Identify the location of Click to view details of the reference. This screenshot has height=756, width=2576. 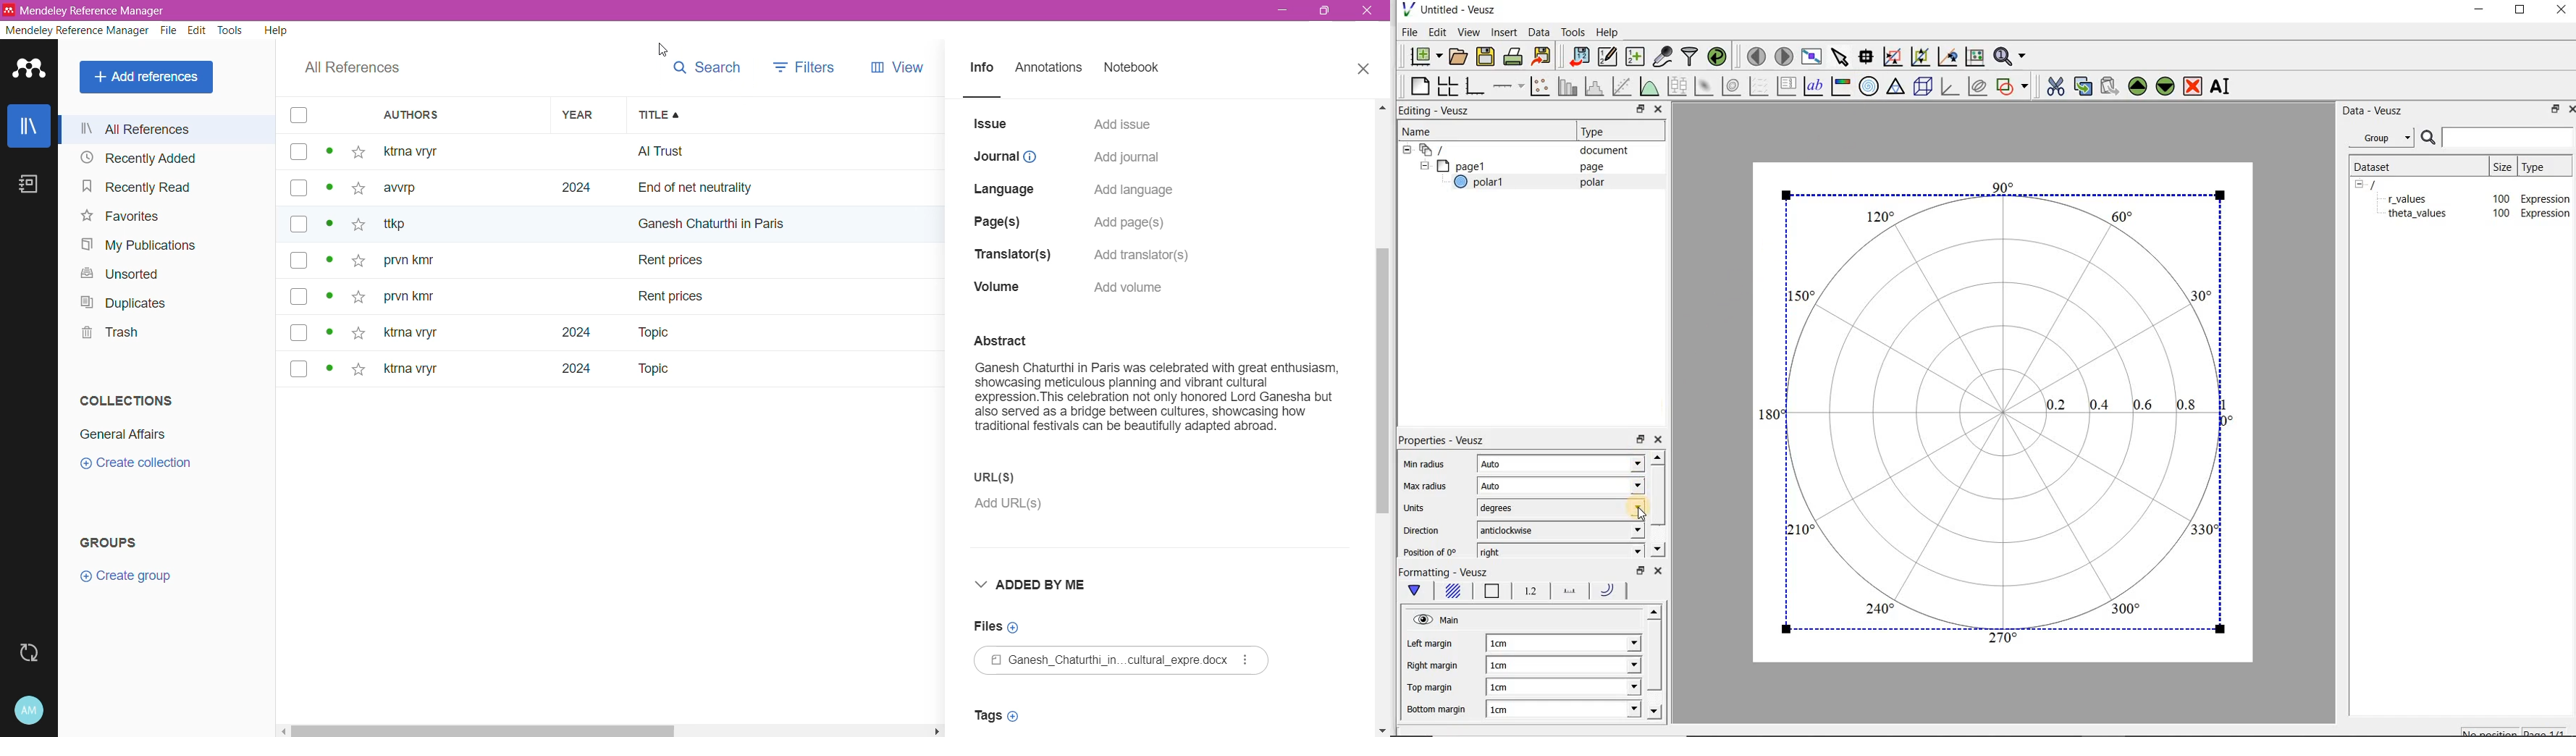
(332, 262).